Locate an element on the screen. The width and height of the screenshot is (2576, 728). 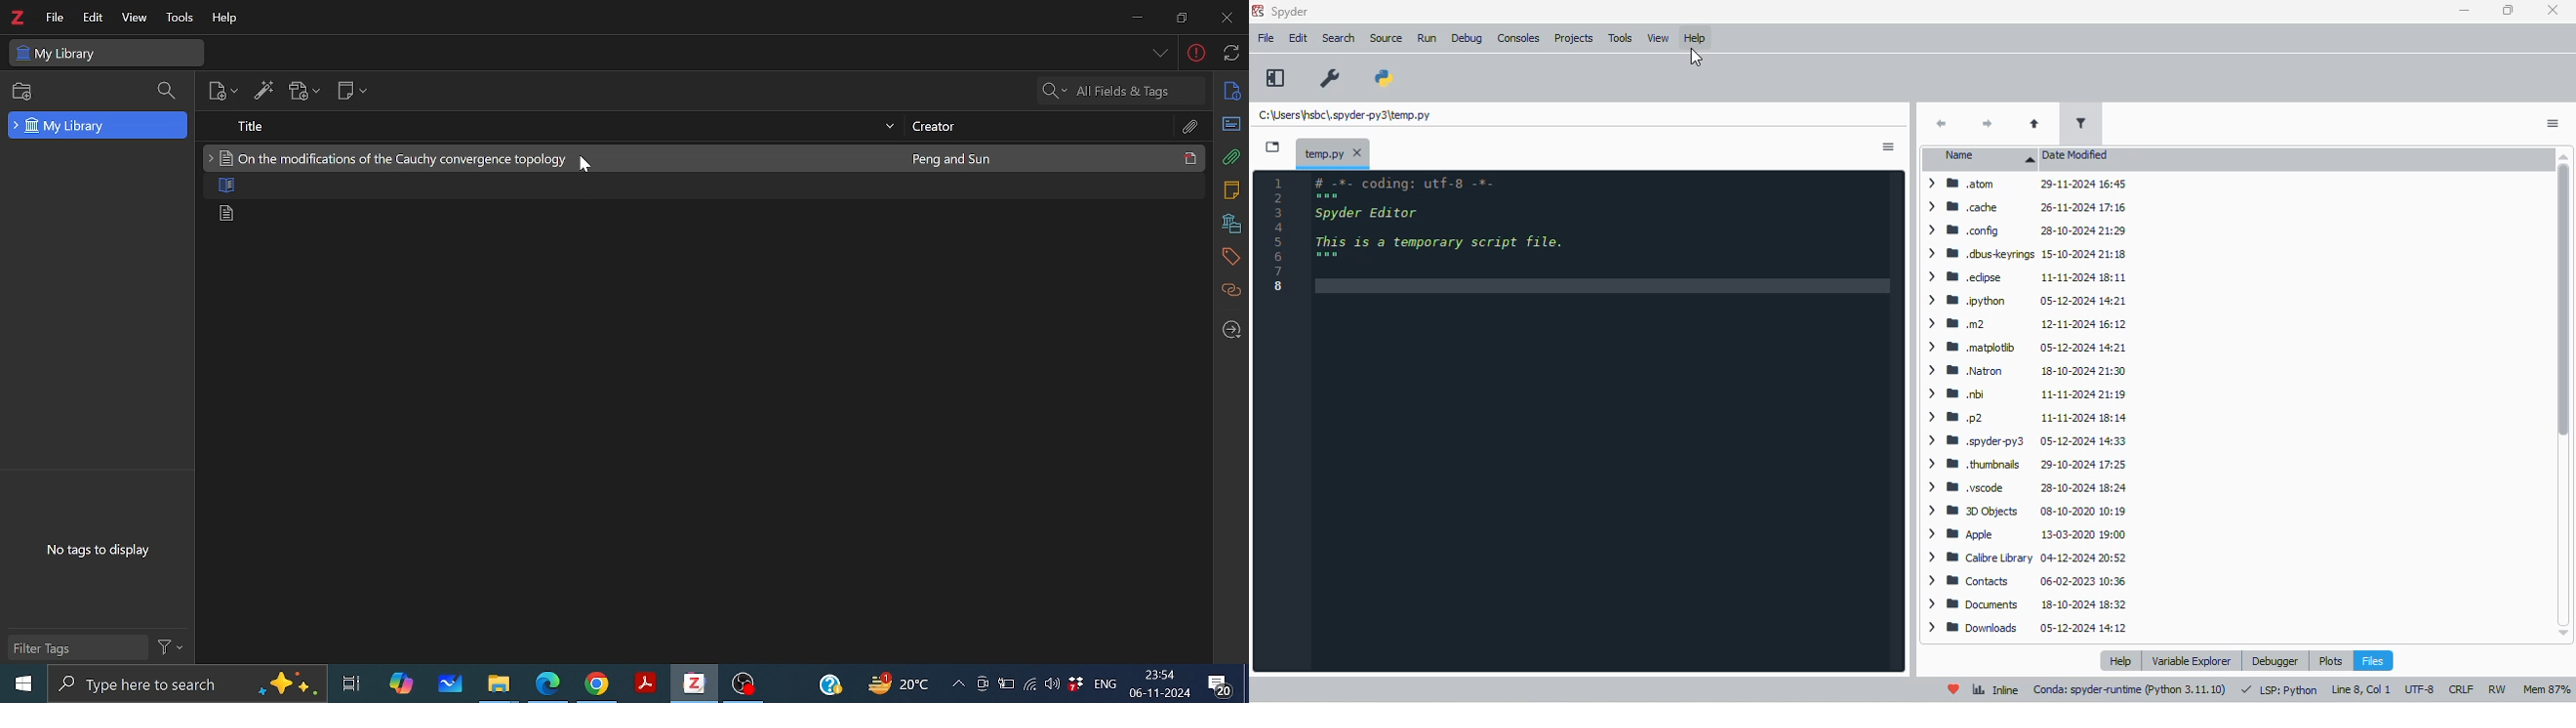
Serach is located at coordinates (1122, 89).